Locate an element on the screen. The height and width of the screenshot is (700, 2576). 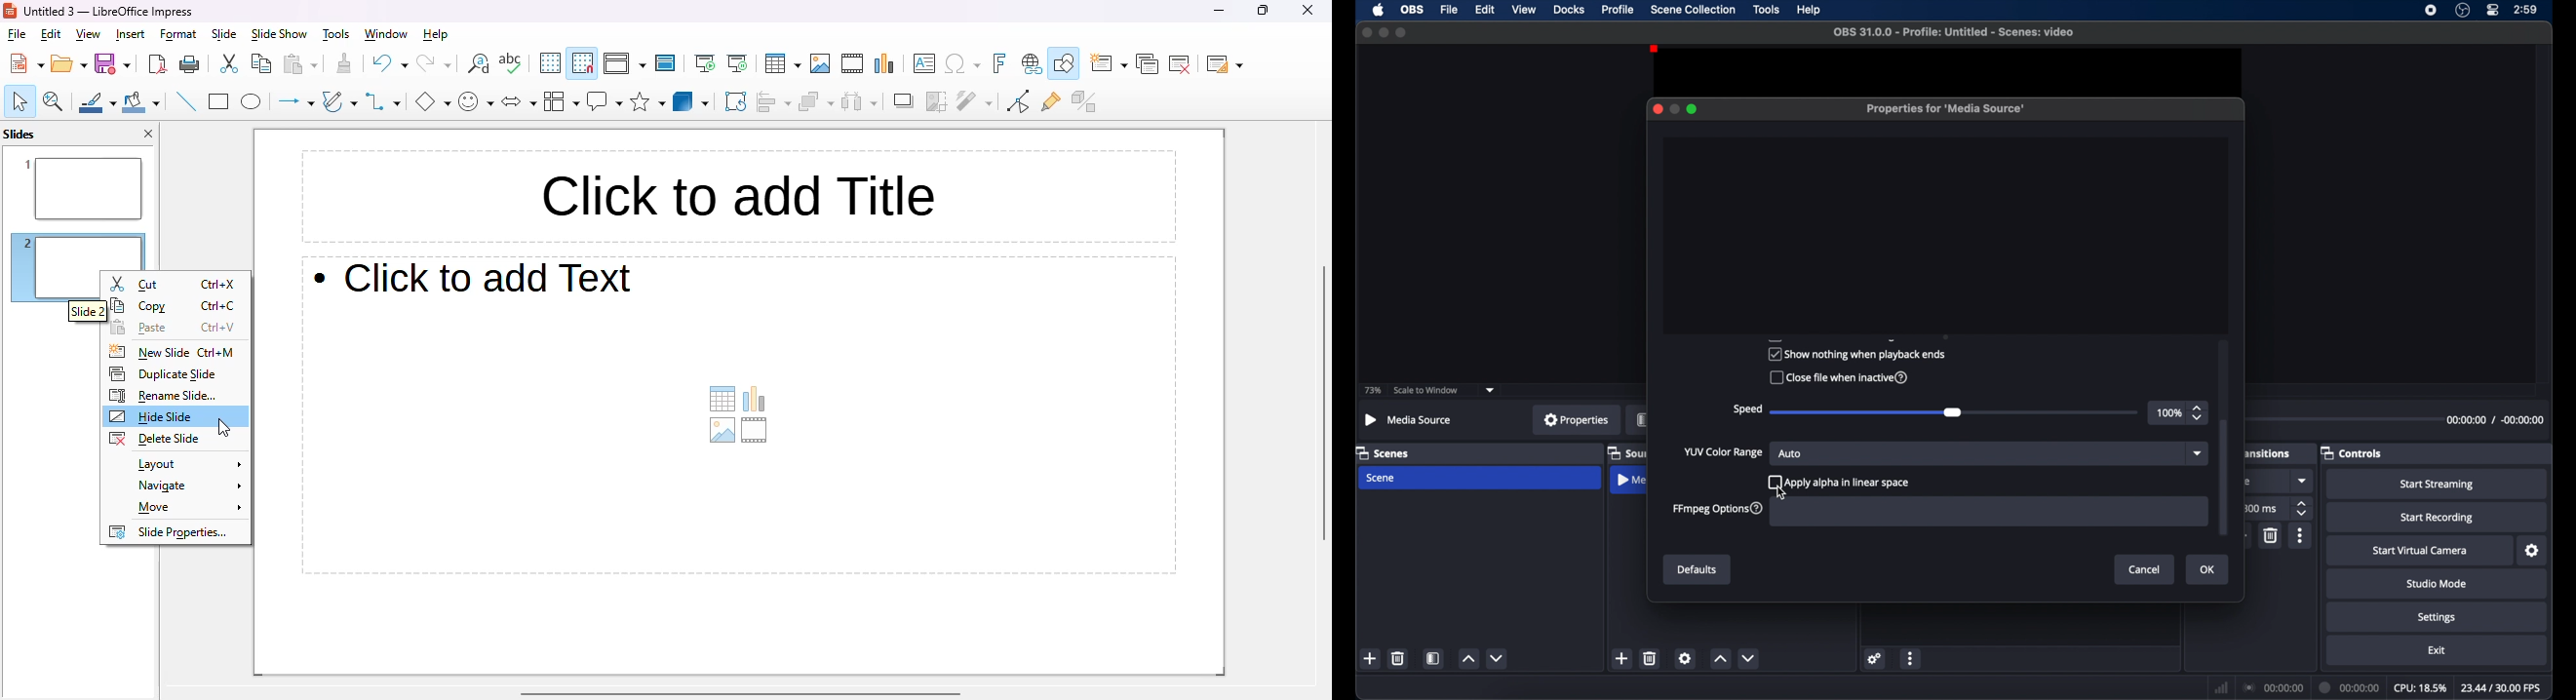
start virtual camera is located at coordinates (2421, 551).